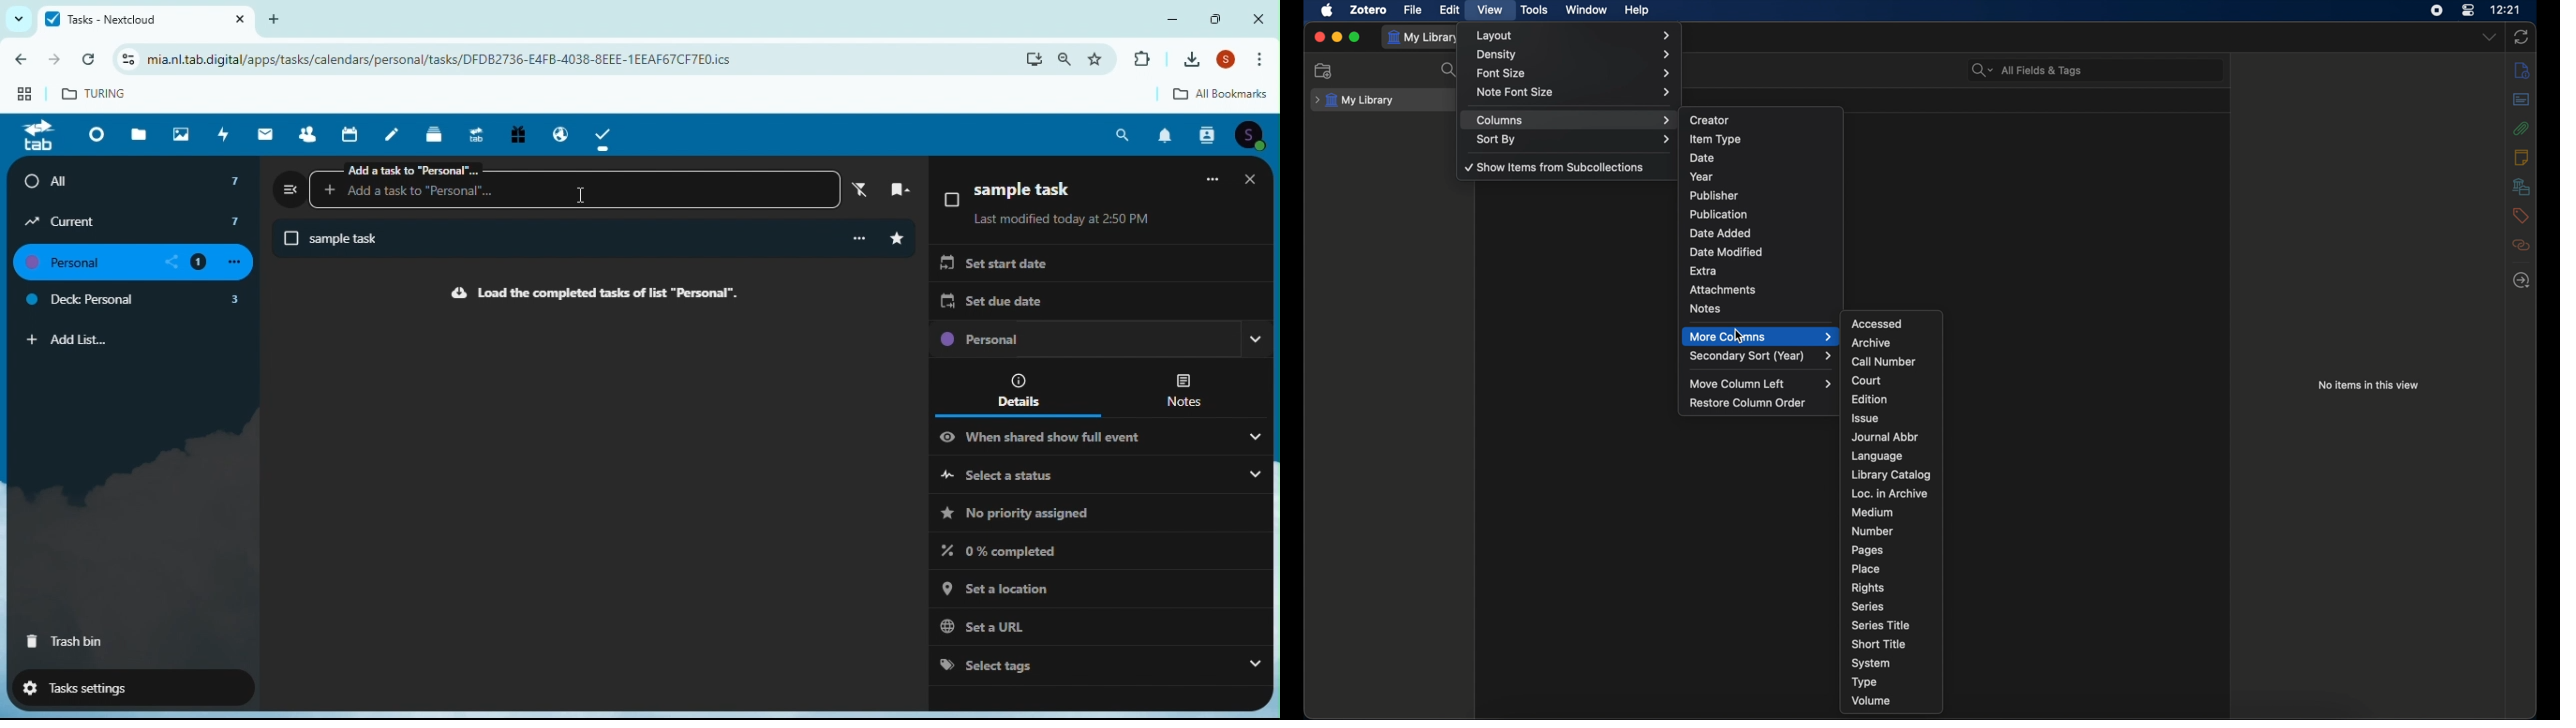 This screenshot has height=728, width=2576. I want to click on Add a task to "Personal"...Add a task to "Personal" , so click(574, 184).